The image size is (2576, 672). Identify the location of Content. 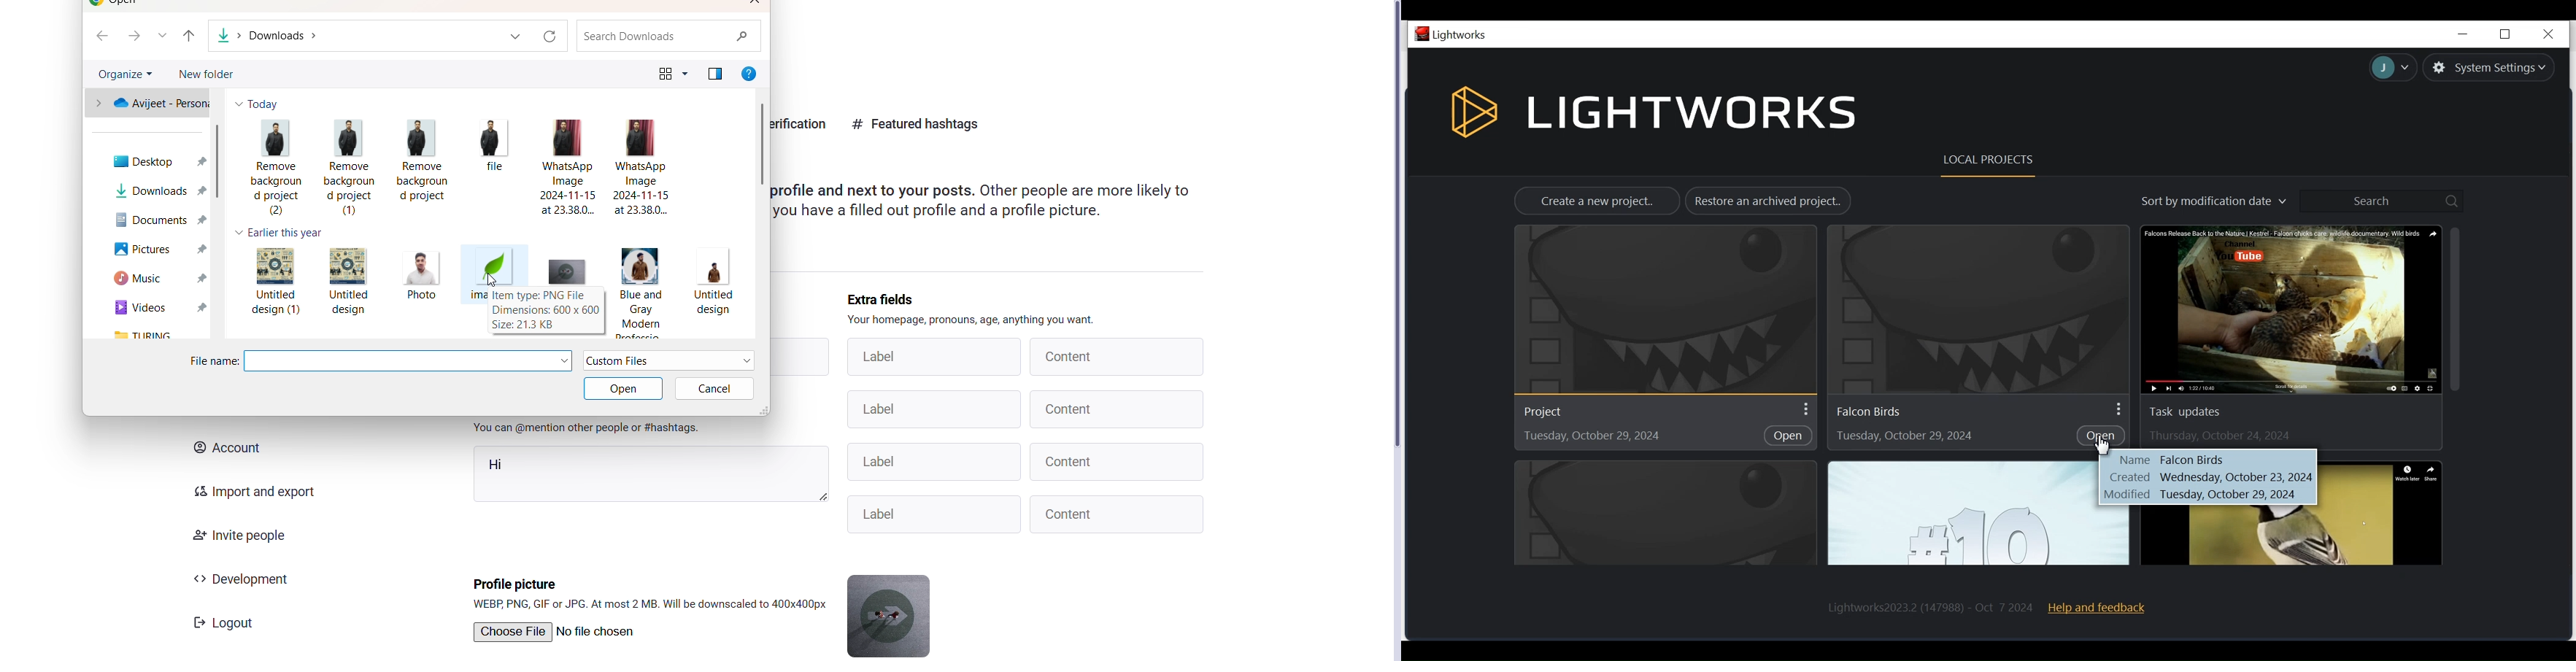
(1118, 409).